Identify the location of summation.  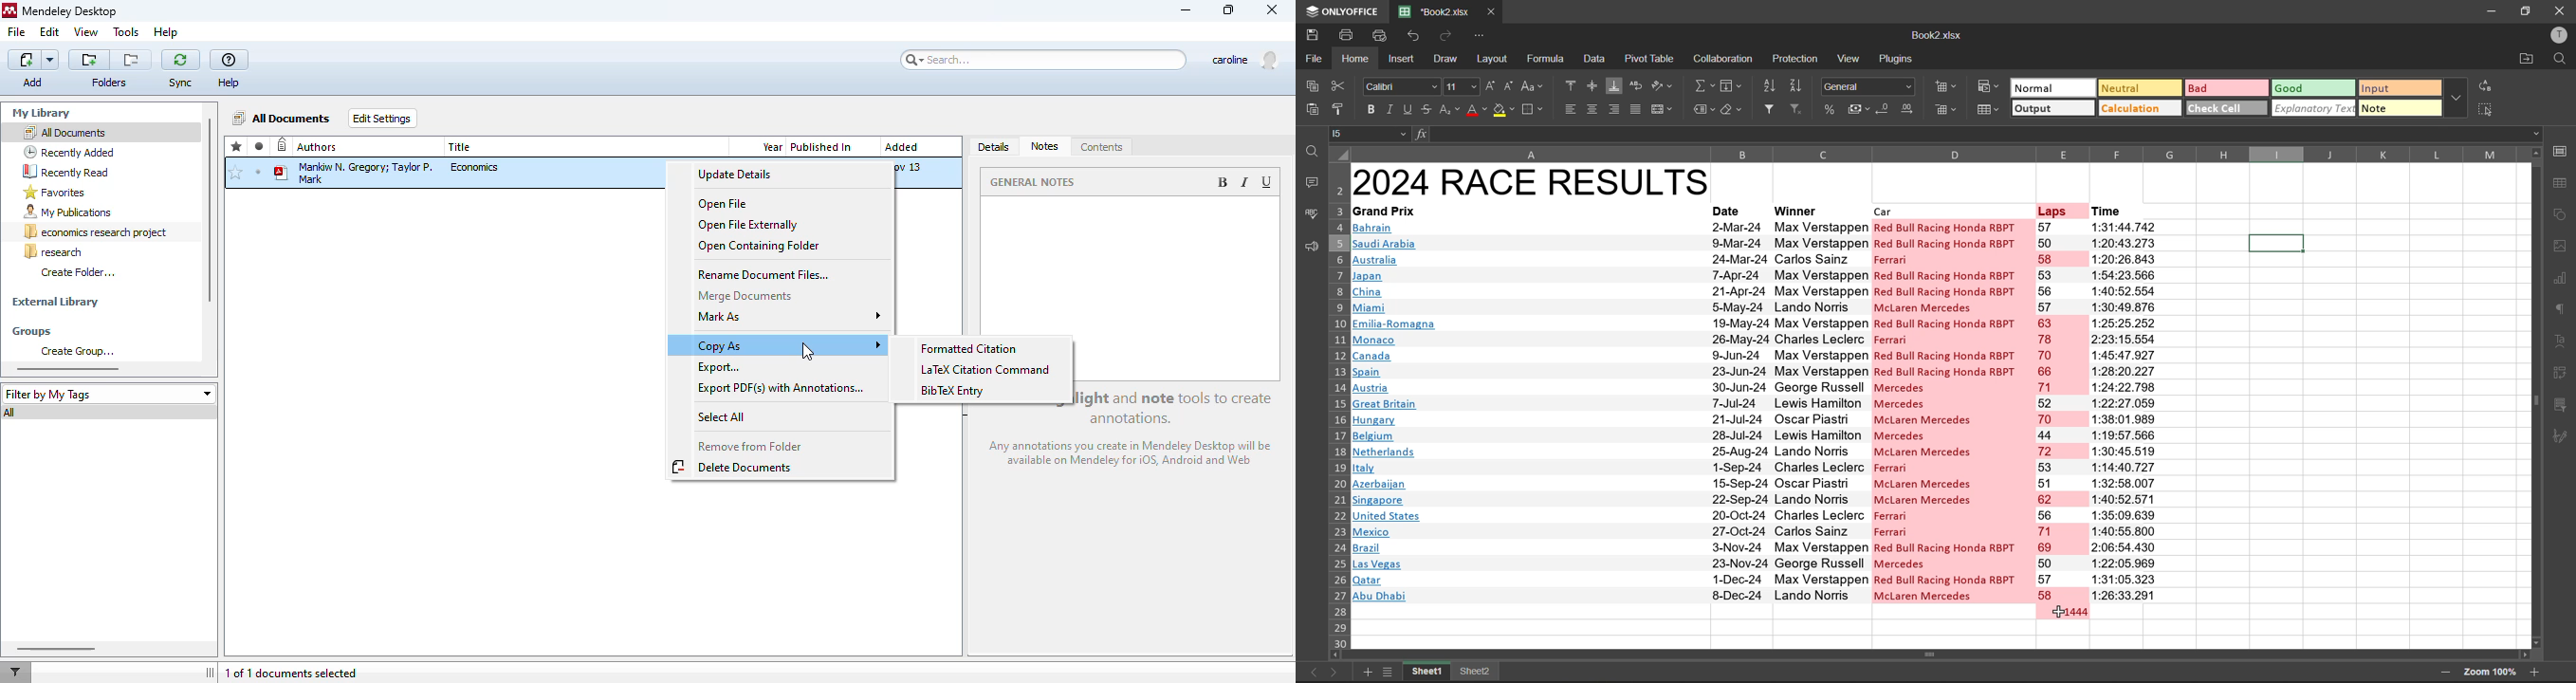
(1704, 87).